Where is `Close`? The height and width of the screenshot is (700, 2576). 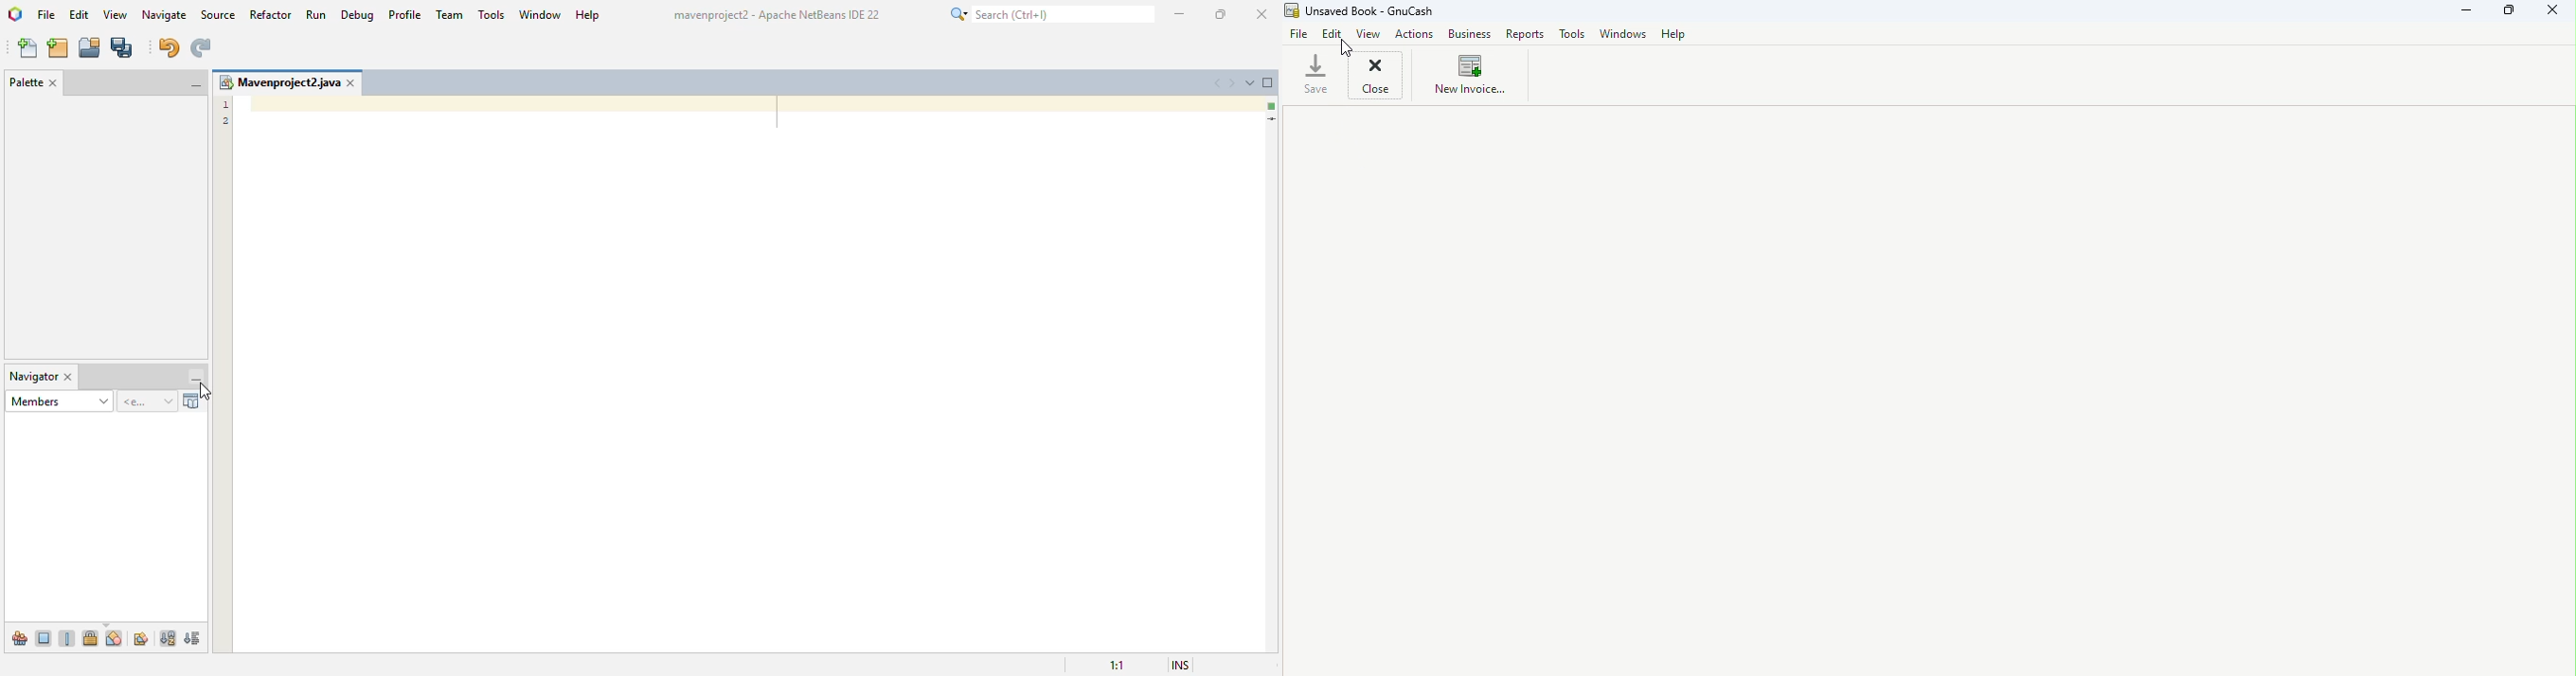 Close is located at coordinates (1377, 79).